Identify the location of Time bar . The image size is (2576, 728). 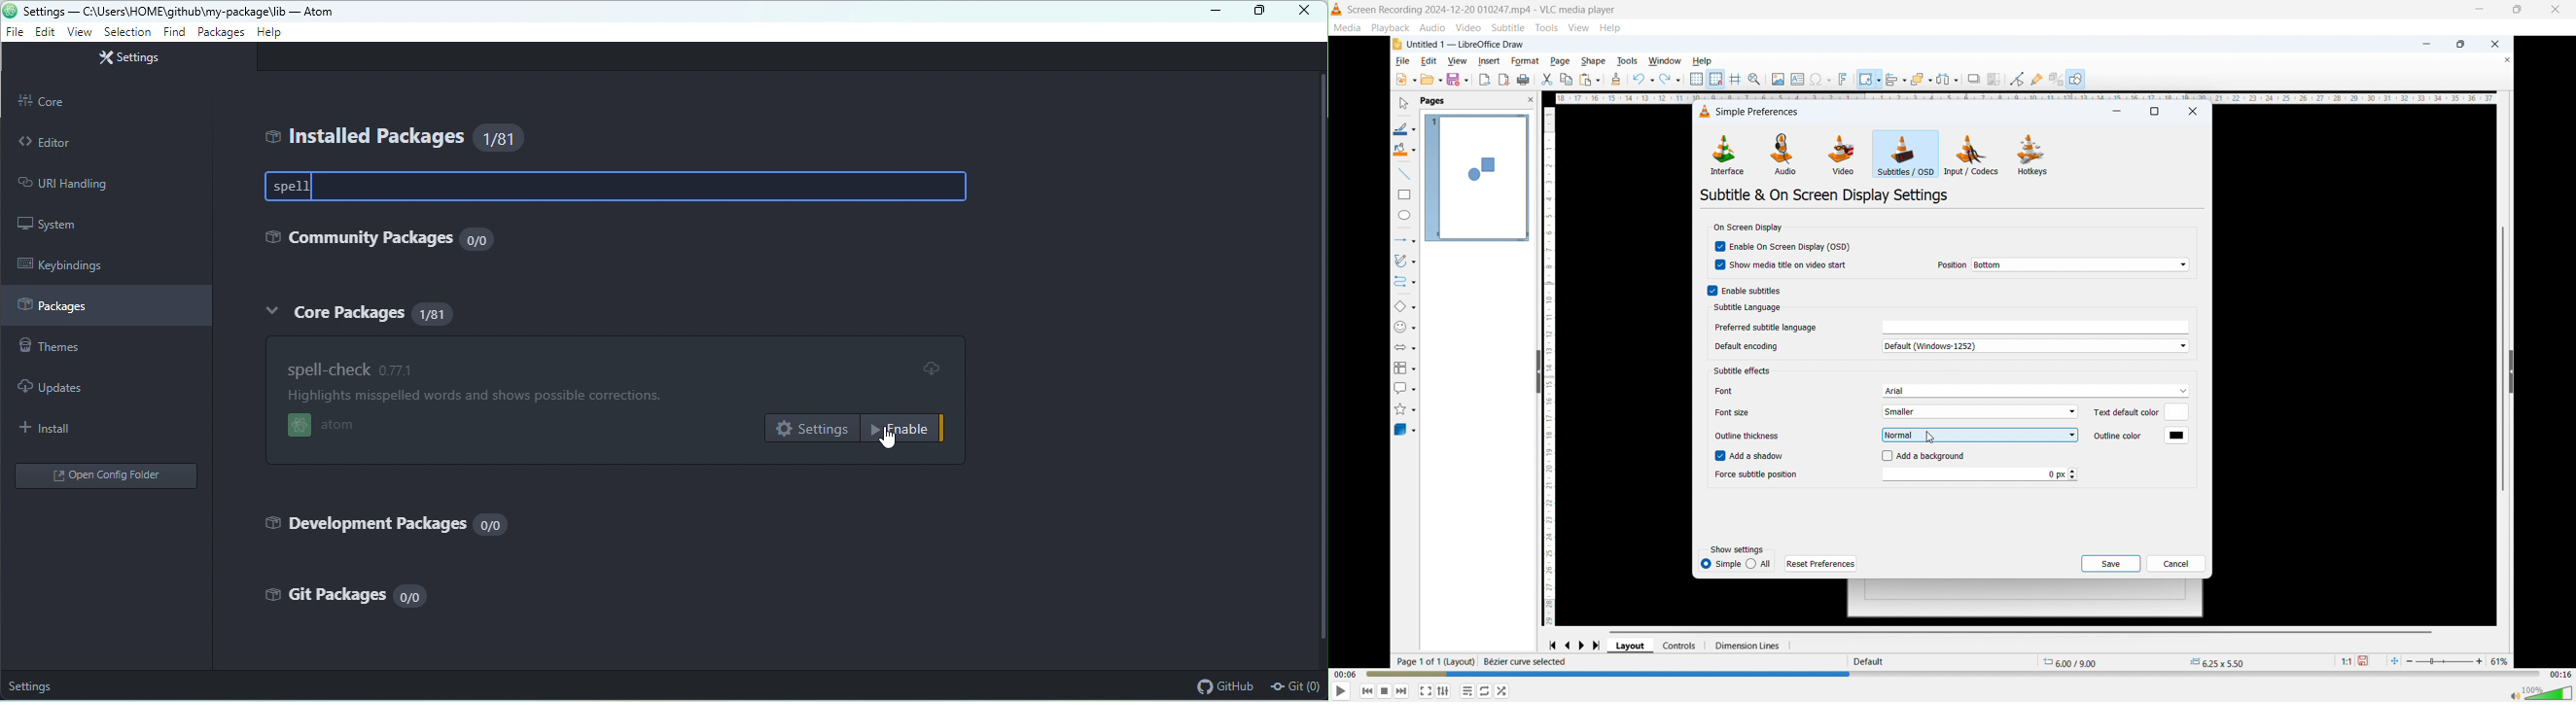
(1954, 673).